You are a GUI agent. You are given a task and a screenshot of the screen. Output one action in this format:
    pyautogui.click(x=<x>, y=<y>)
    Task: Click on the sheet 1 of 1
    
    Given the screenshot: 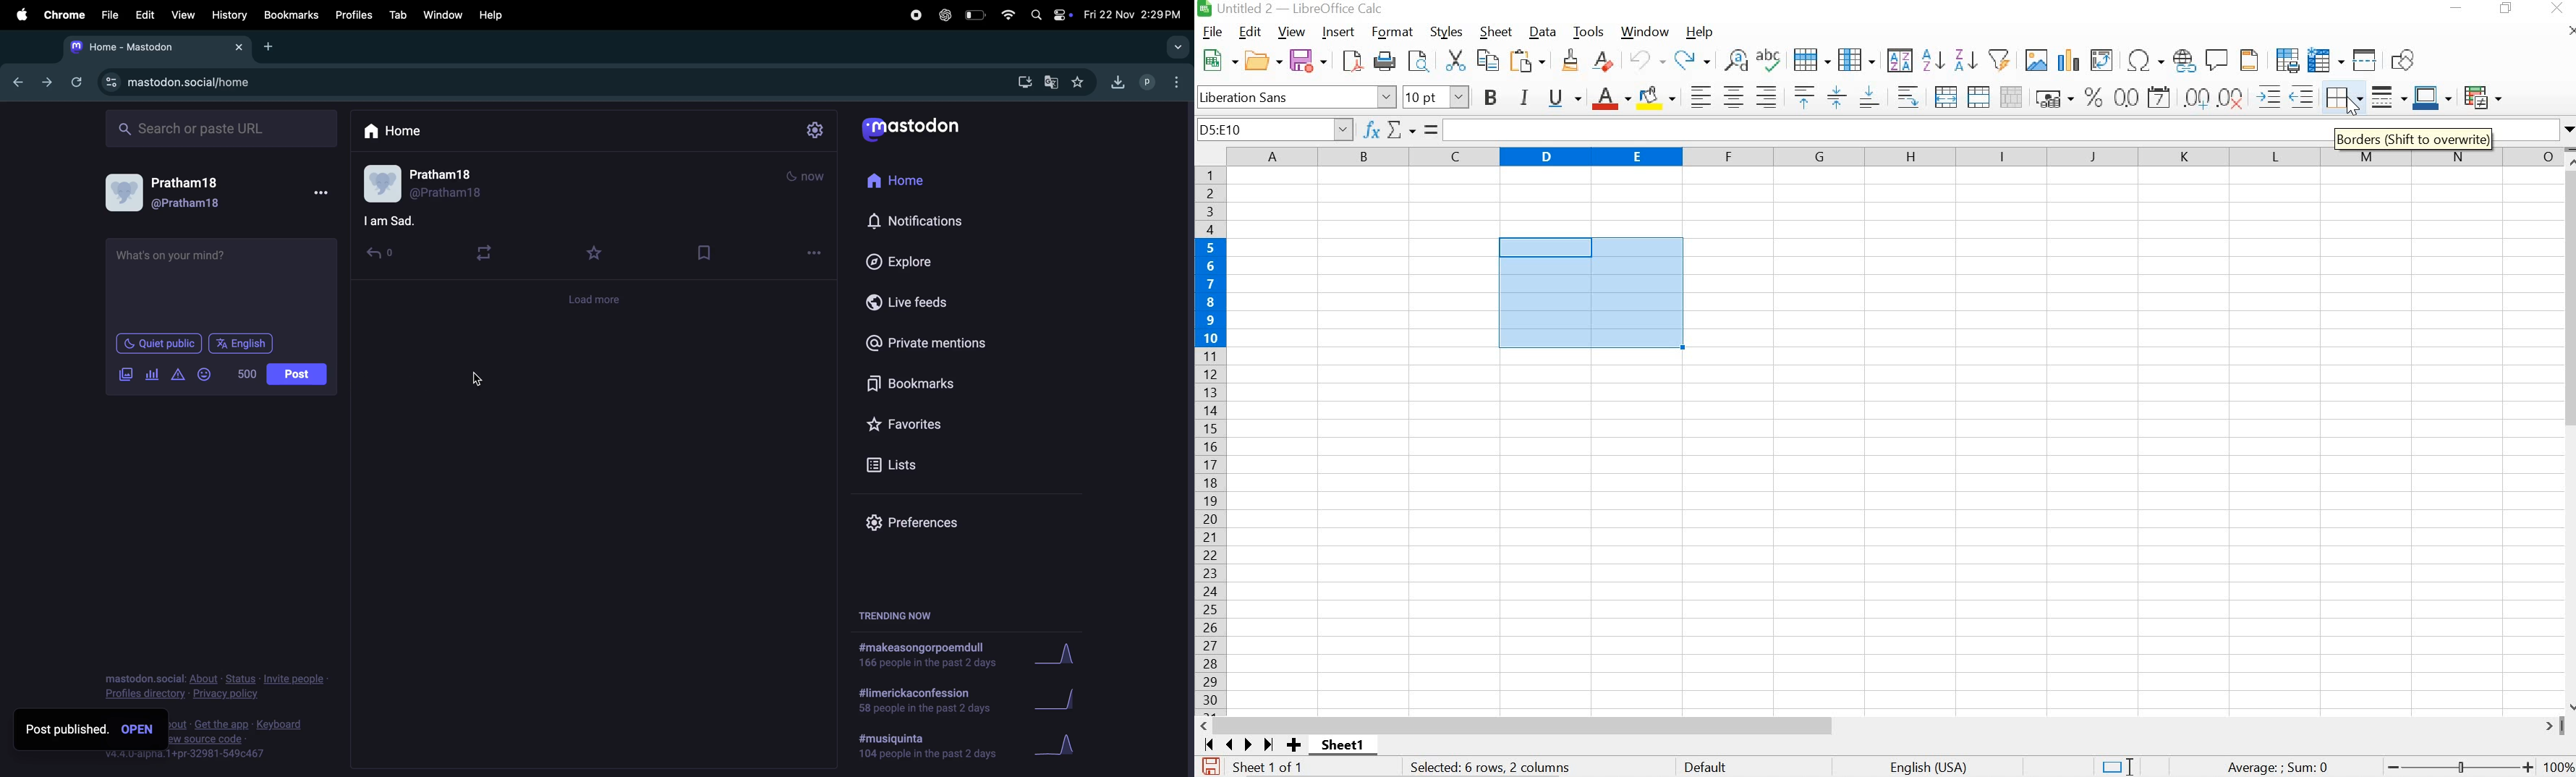 What is the action you would take?
    pyautogui.click(x=1349, y=747)
    